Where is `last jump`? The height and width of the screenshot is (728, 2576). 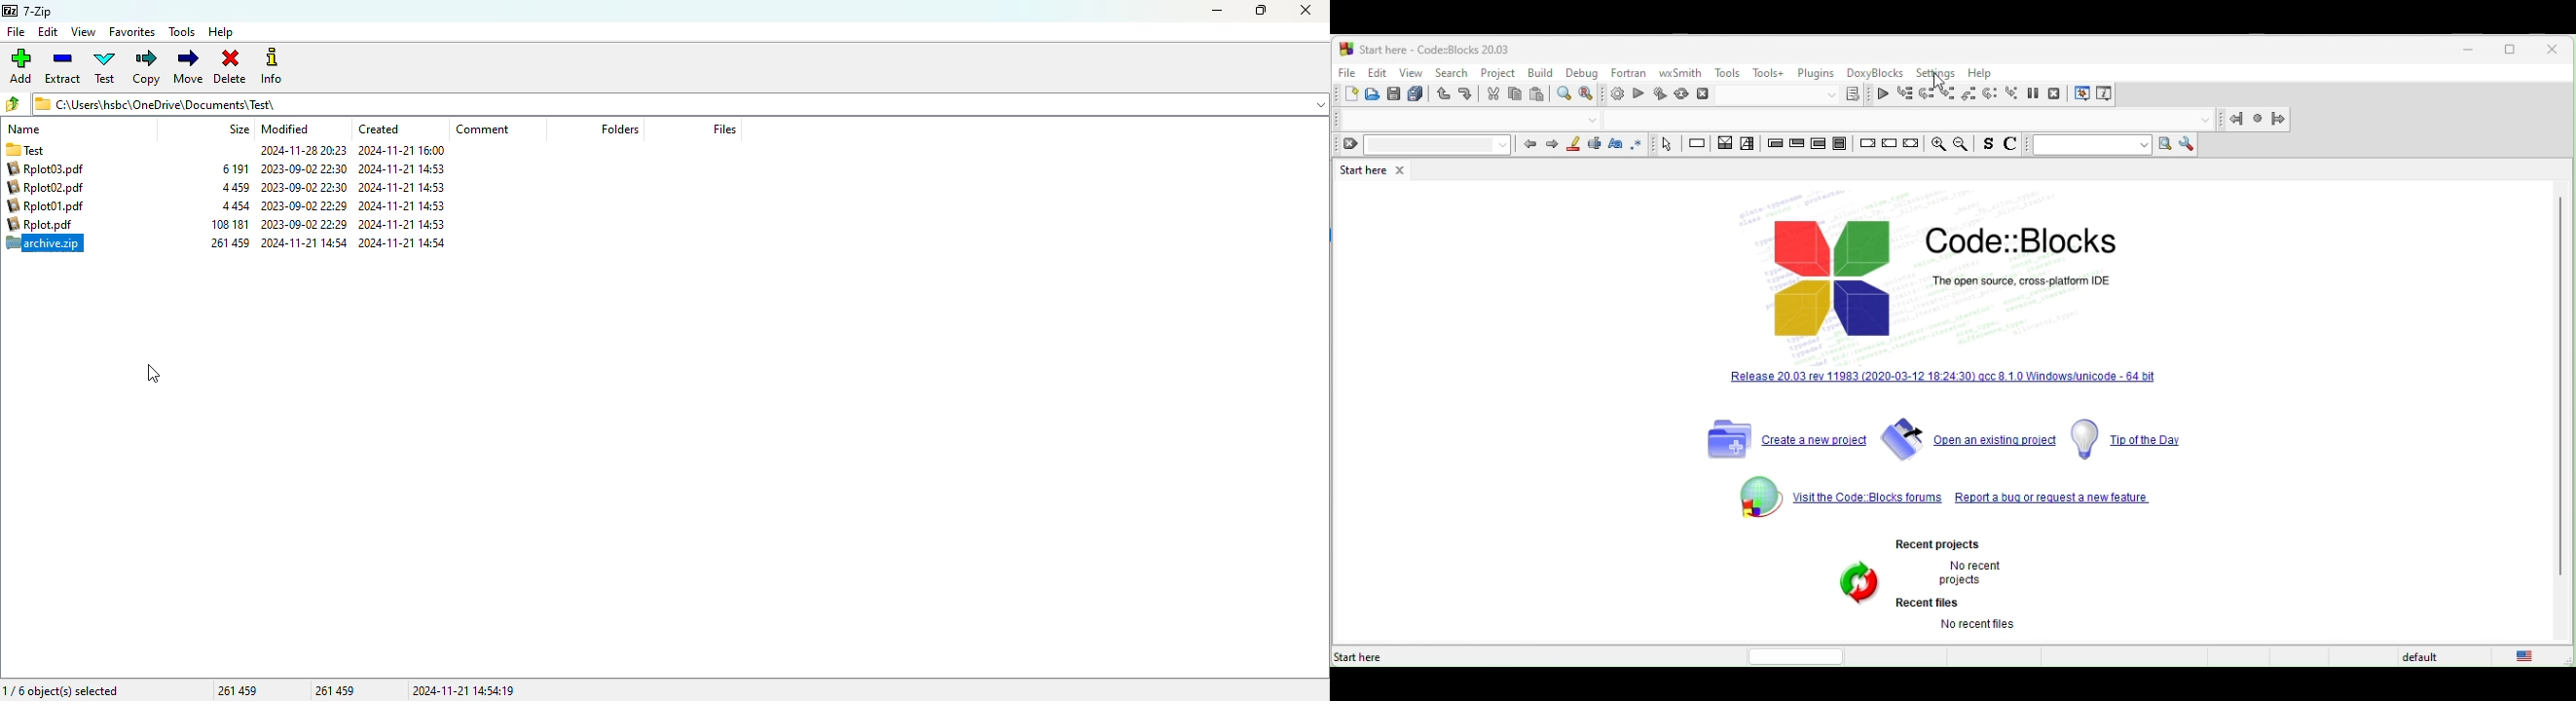
last jump is located at coordinates (2258, 119).